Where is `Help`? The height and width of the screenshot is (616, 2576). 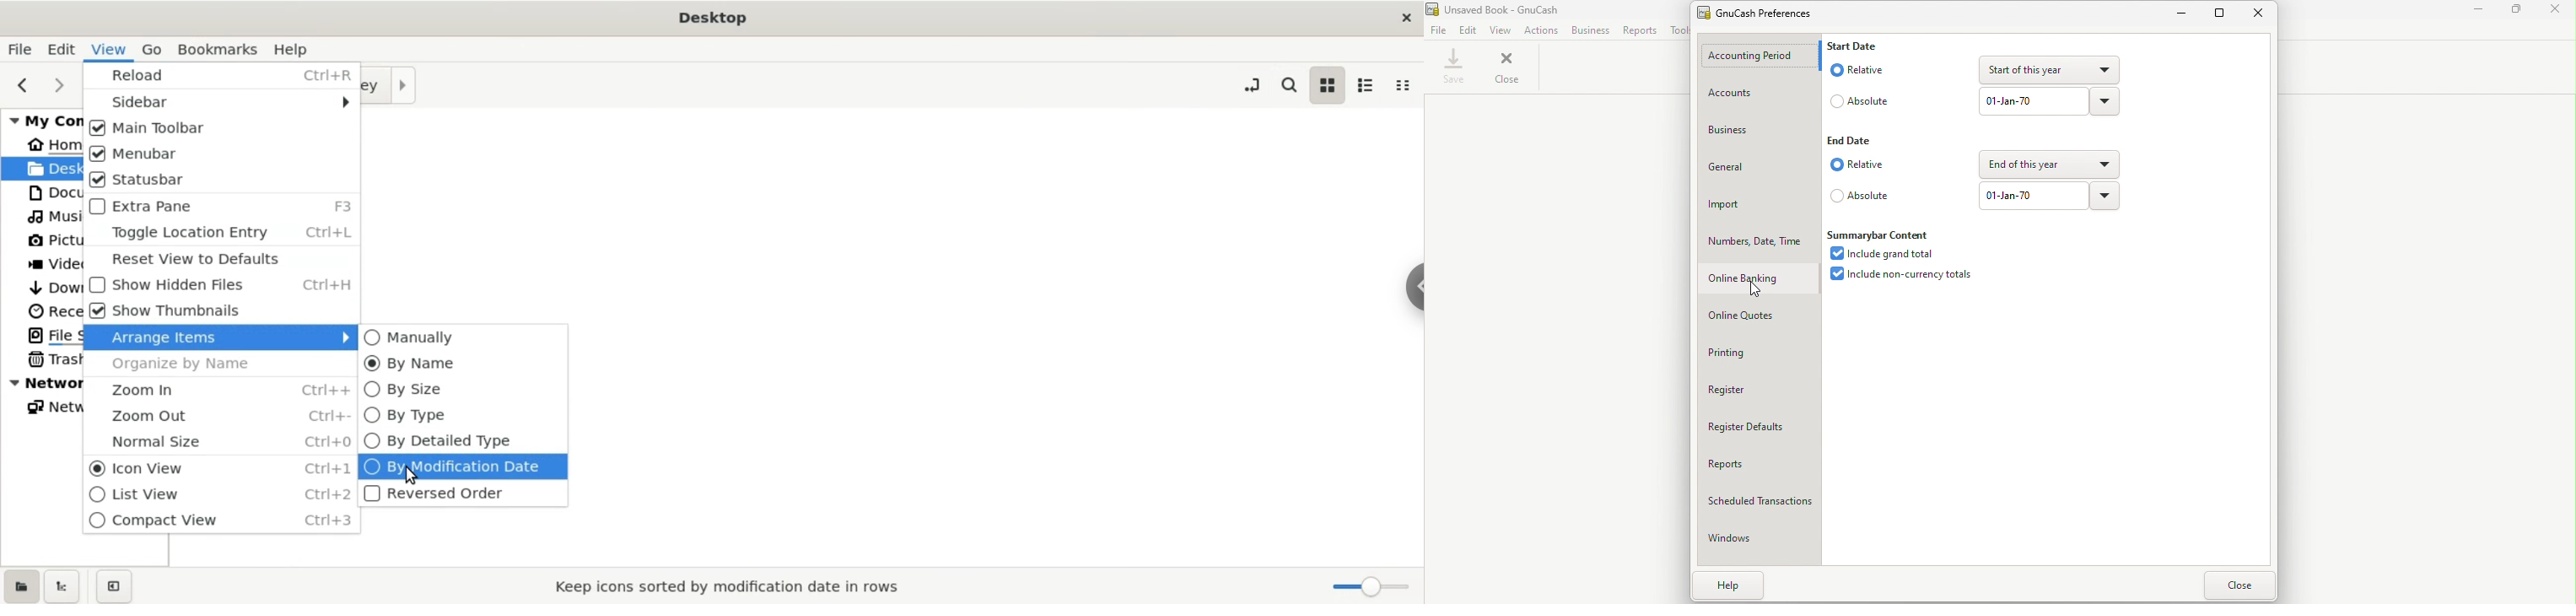 Help is located at coordinates (1723, 587).